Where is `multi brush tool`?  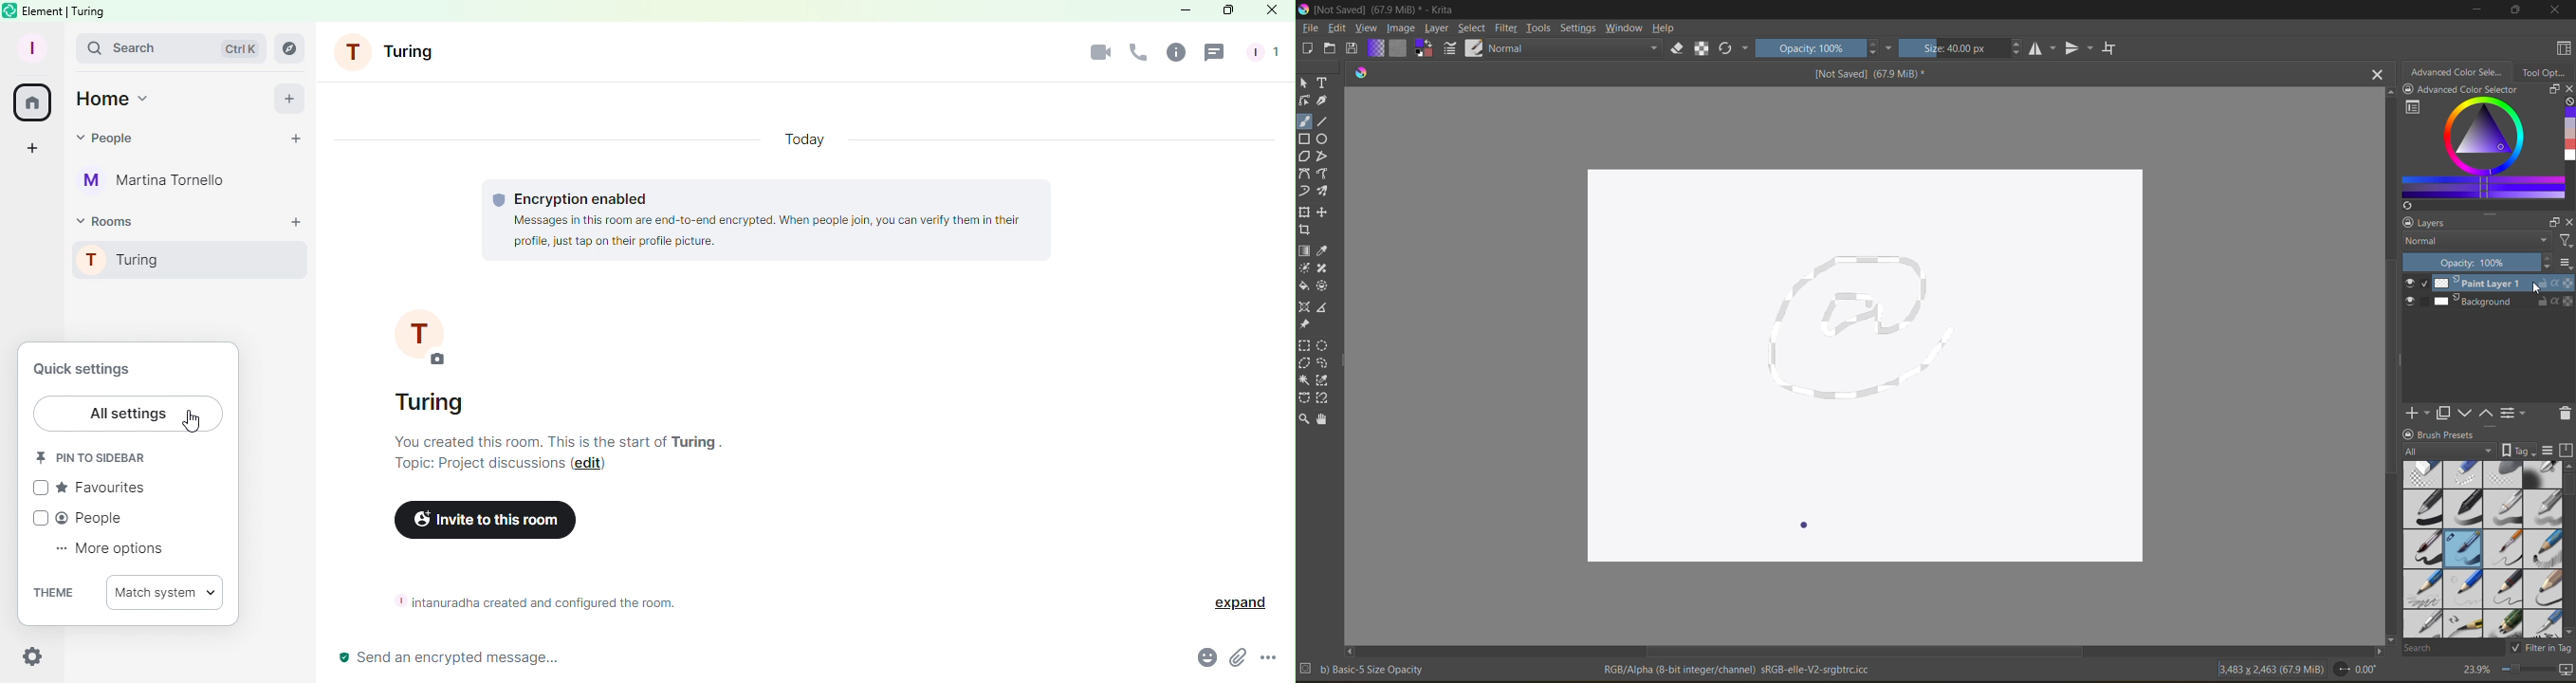
multi brush tool is located at coordinates (1324, 191).